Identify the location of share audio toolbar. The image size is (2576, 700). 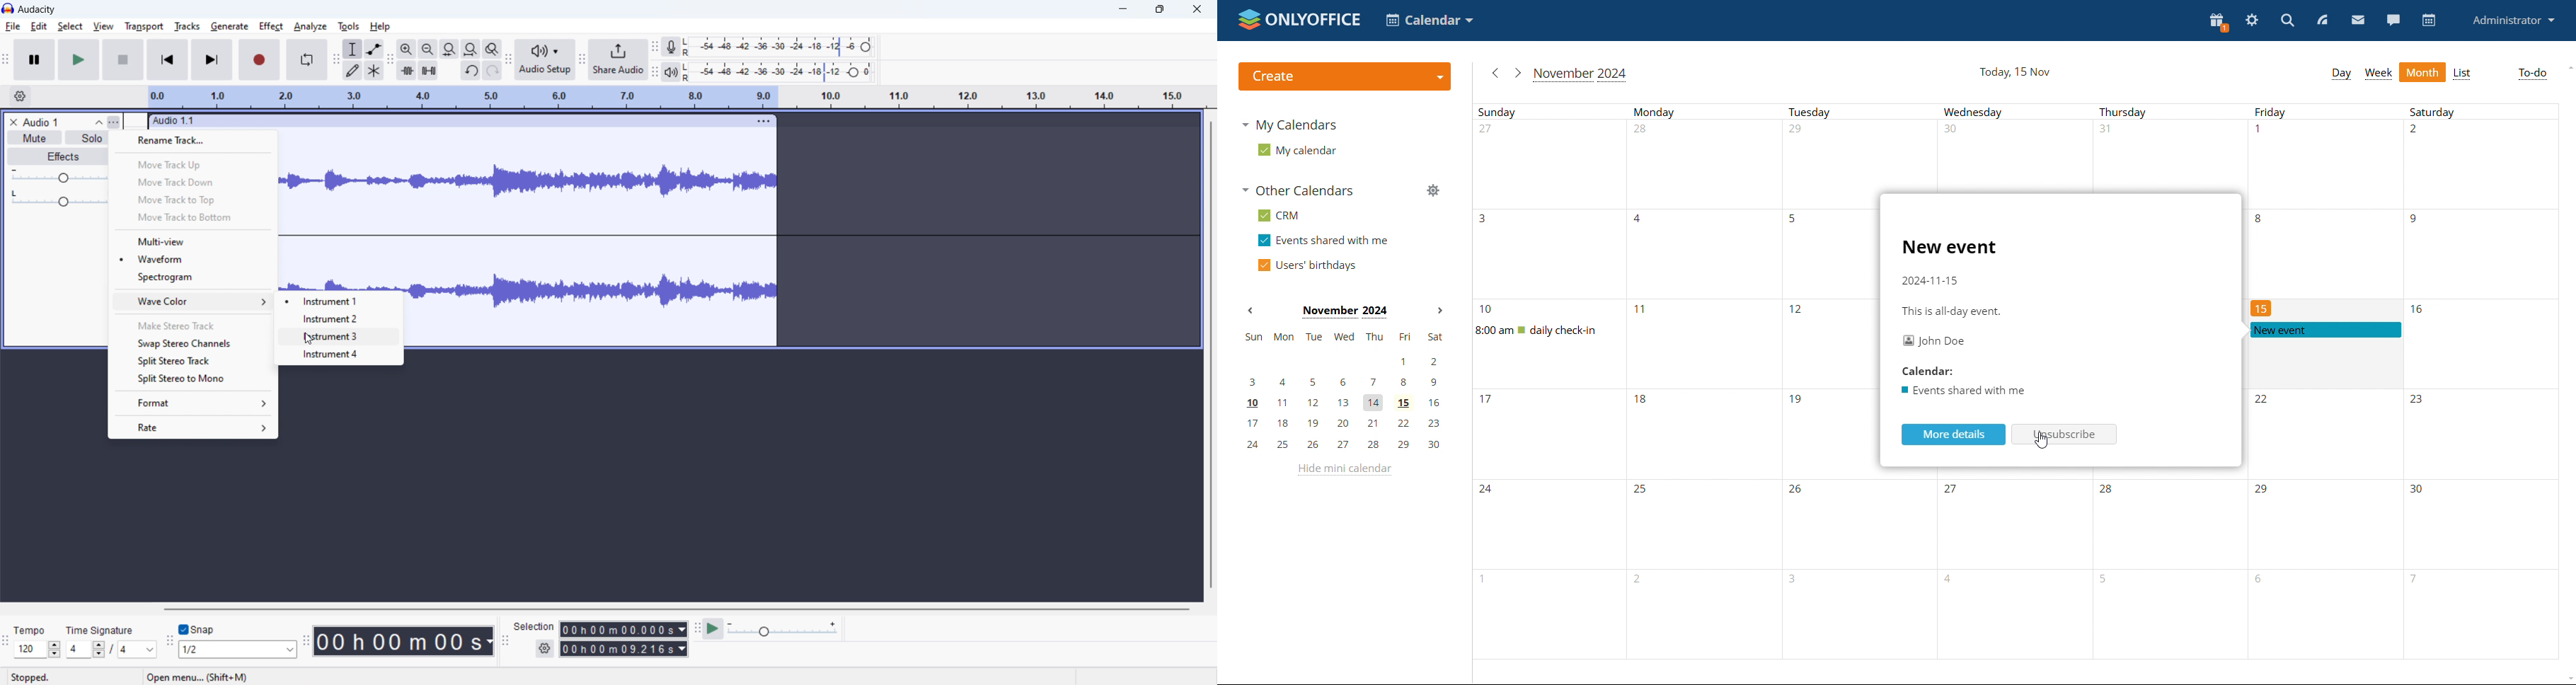
(582, 61).